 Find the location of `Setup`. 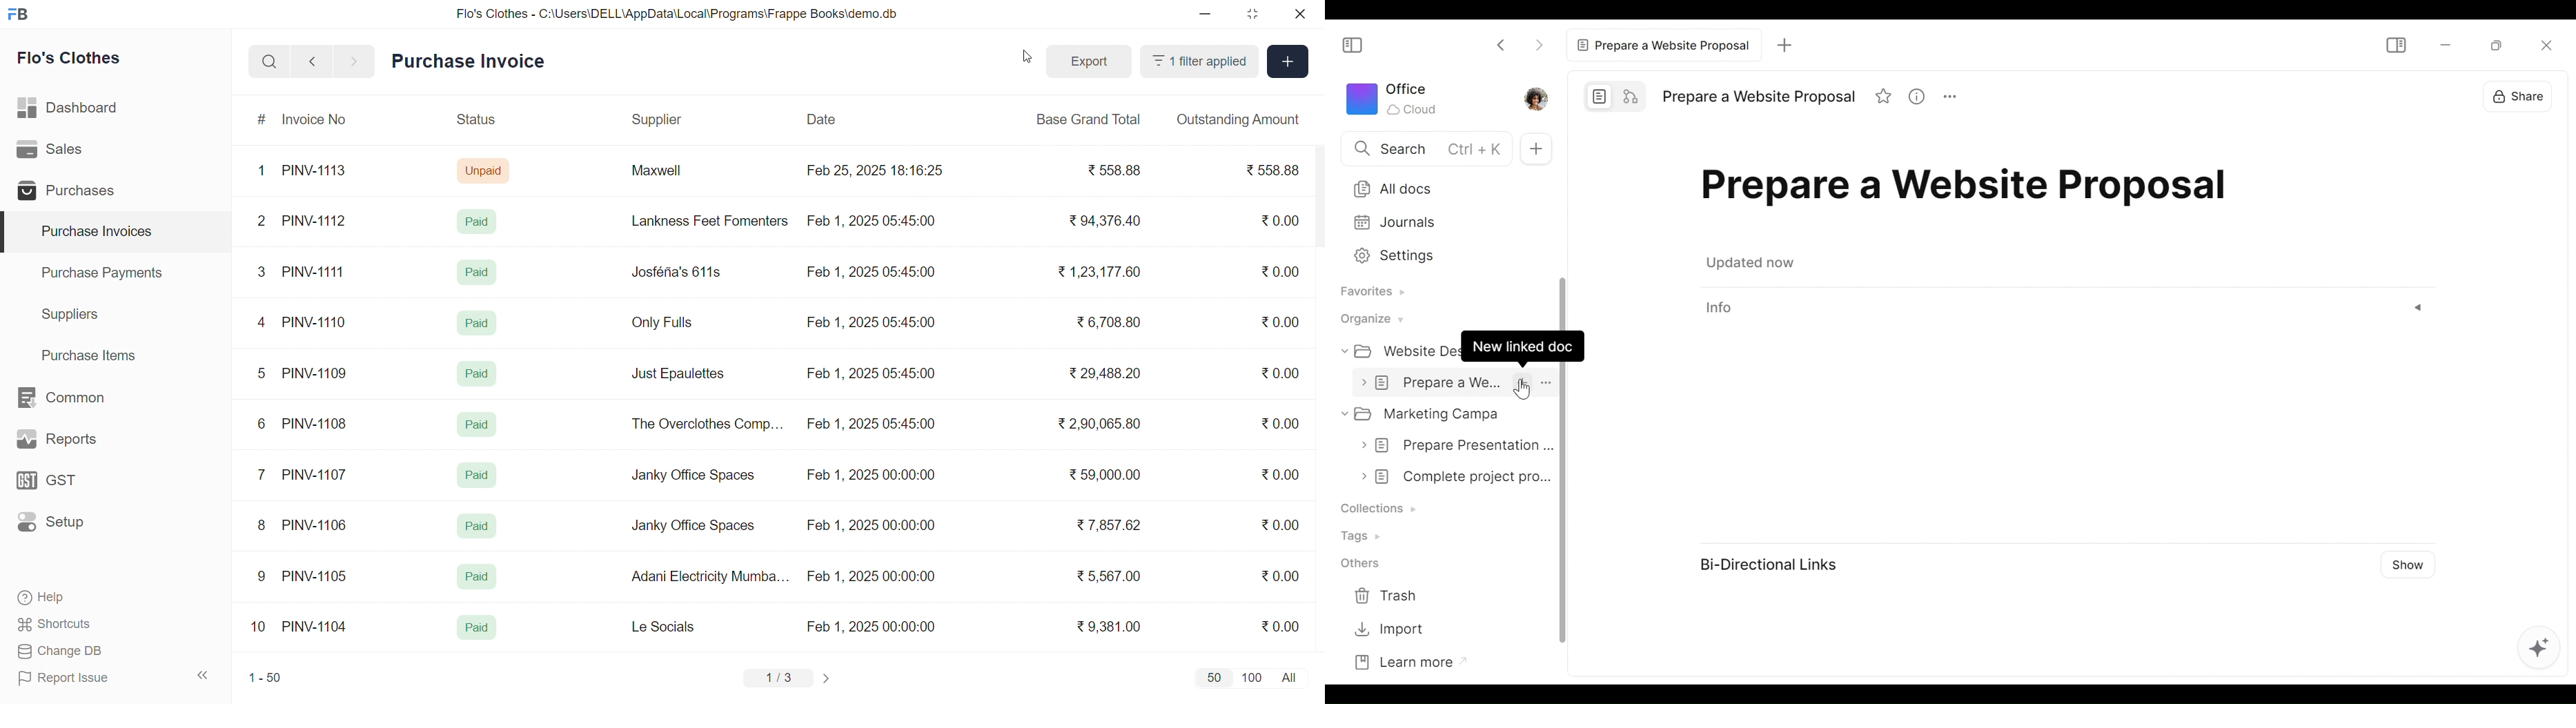

Setup is located at coordinates (72, 527).